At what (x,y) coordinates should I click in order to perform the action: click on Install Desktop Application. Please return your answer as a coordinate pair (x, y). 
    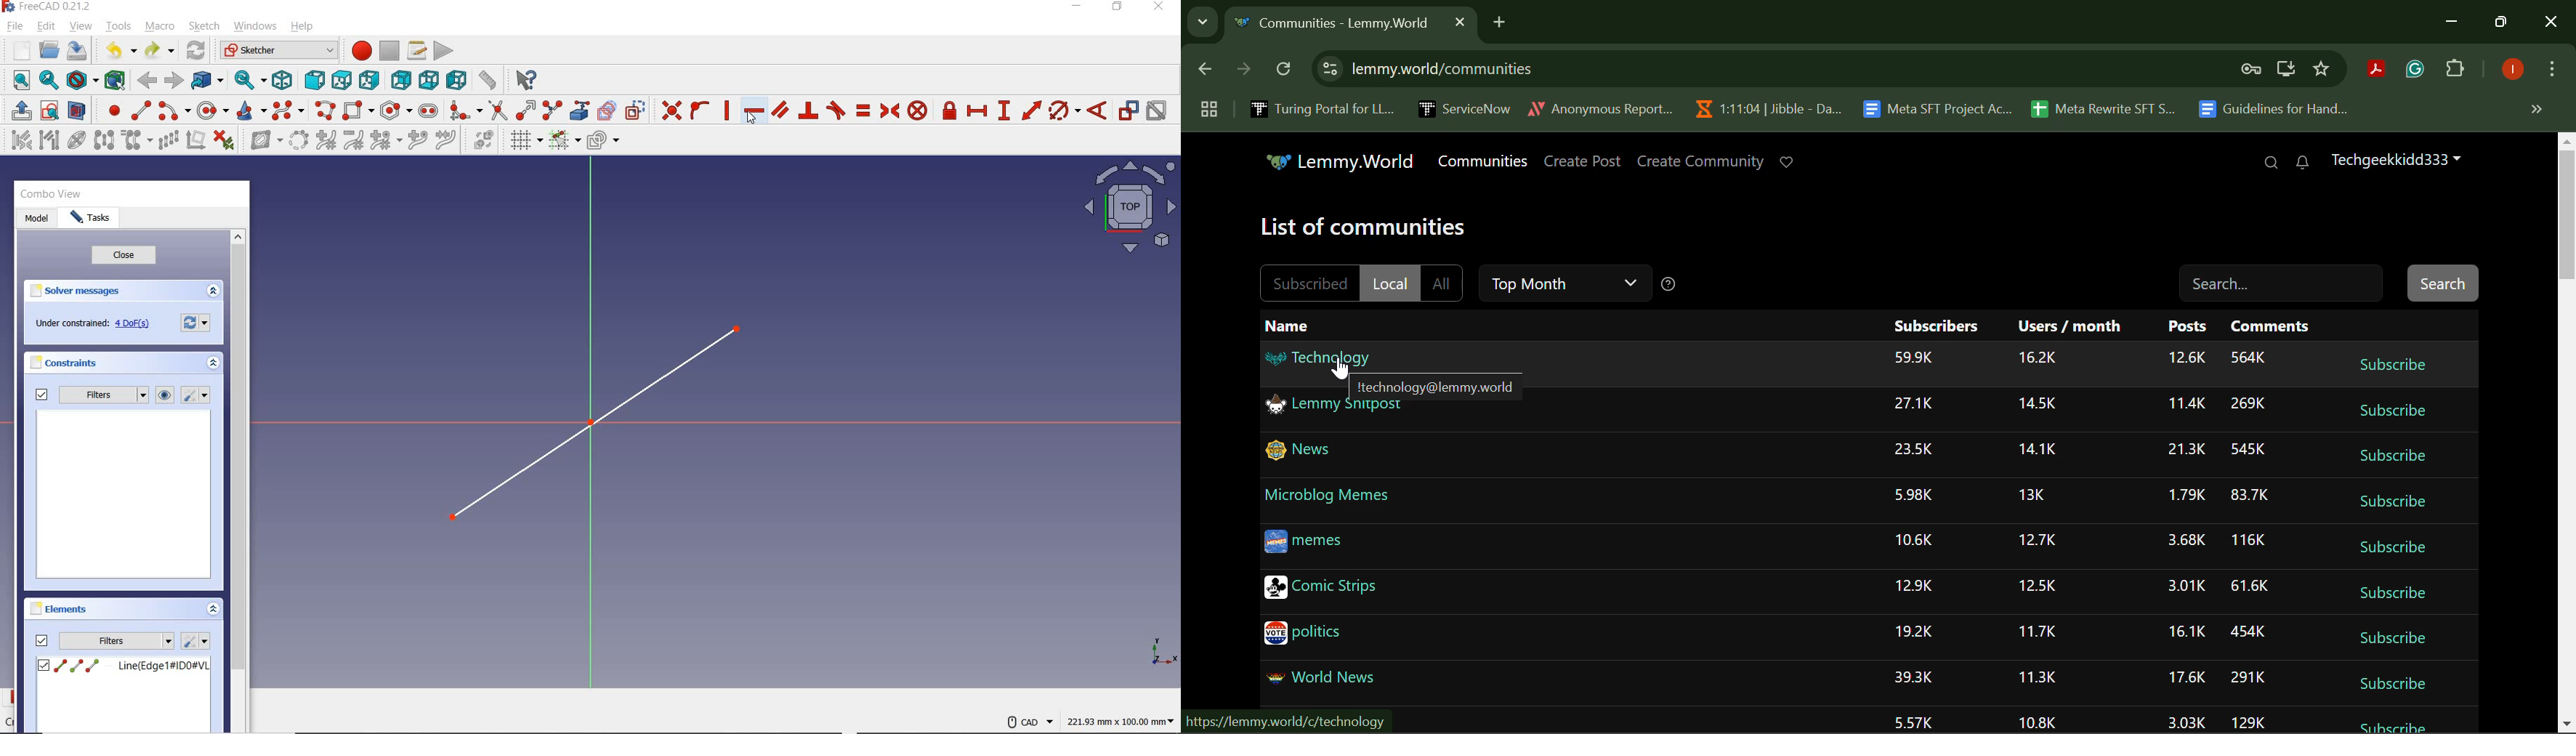
    Looking at the image, I should click on (2285, 70).